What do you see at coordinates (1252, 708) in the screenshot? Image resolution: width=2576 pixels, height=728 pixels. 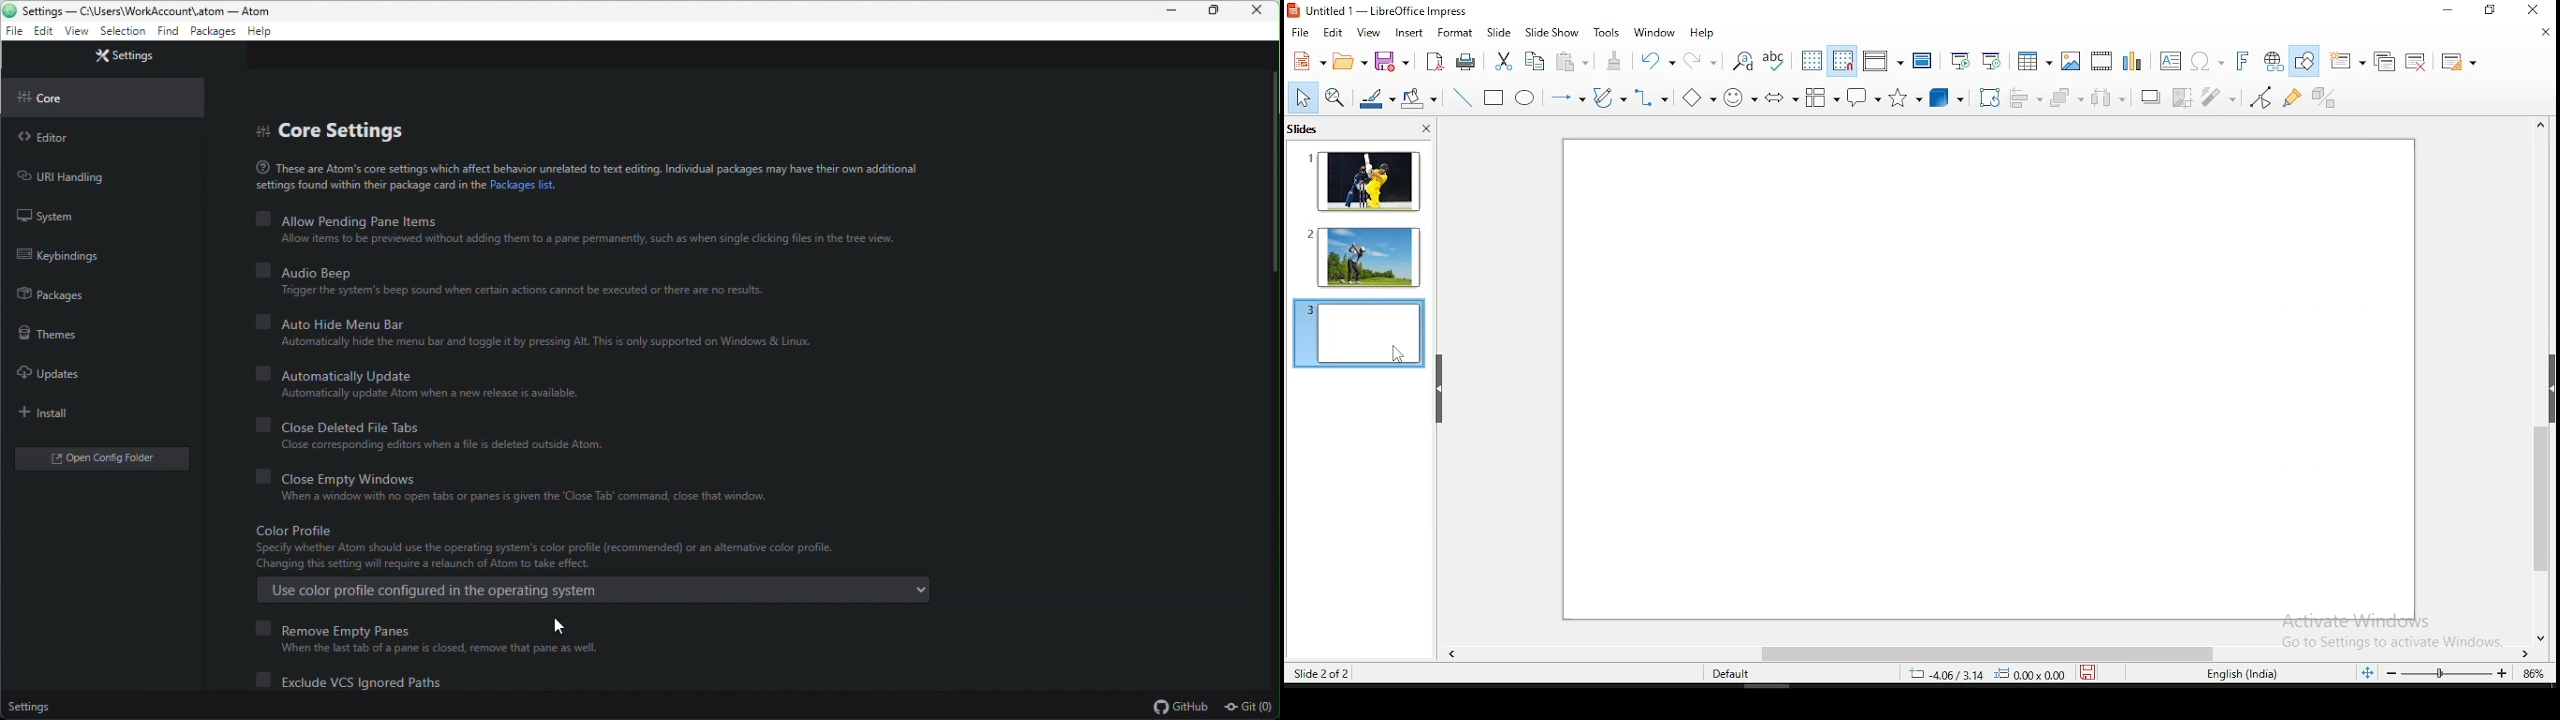 I see `git` at bounding box center [1252, 708].